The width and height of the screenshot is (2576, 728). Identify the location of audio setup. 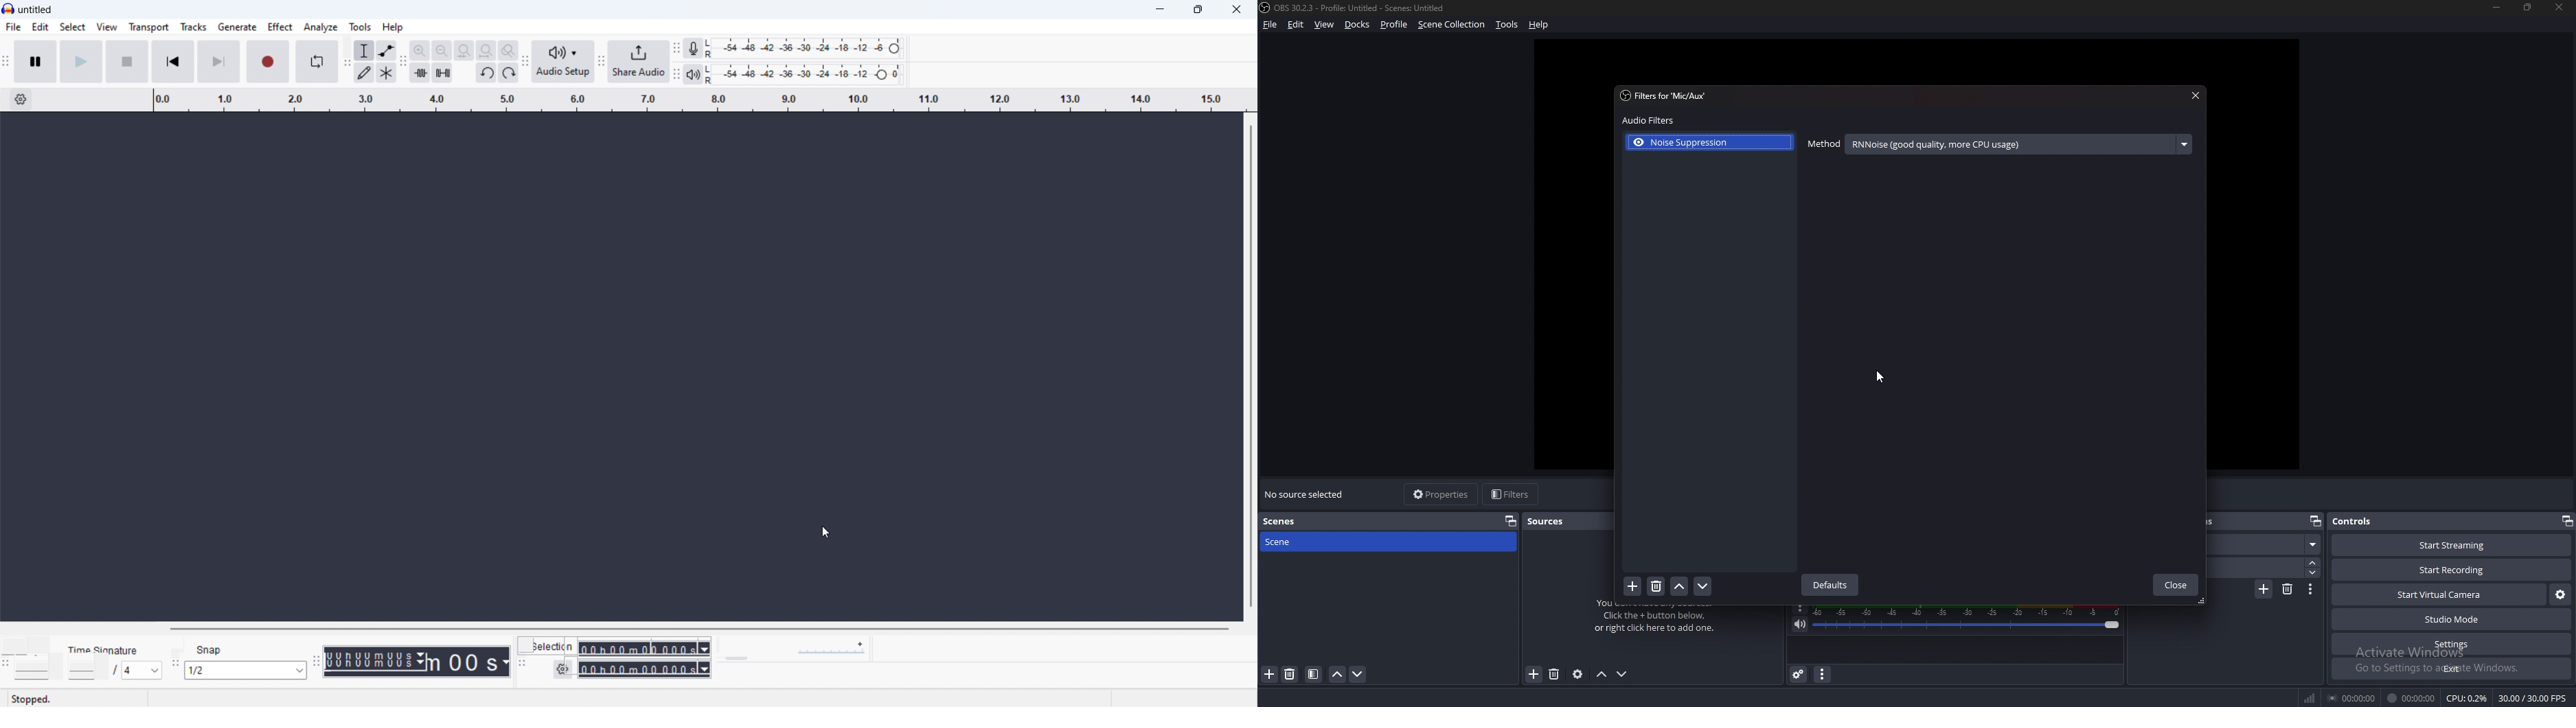
(563, 62).